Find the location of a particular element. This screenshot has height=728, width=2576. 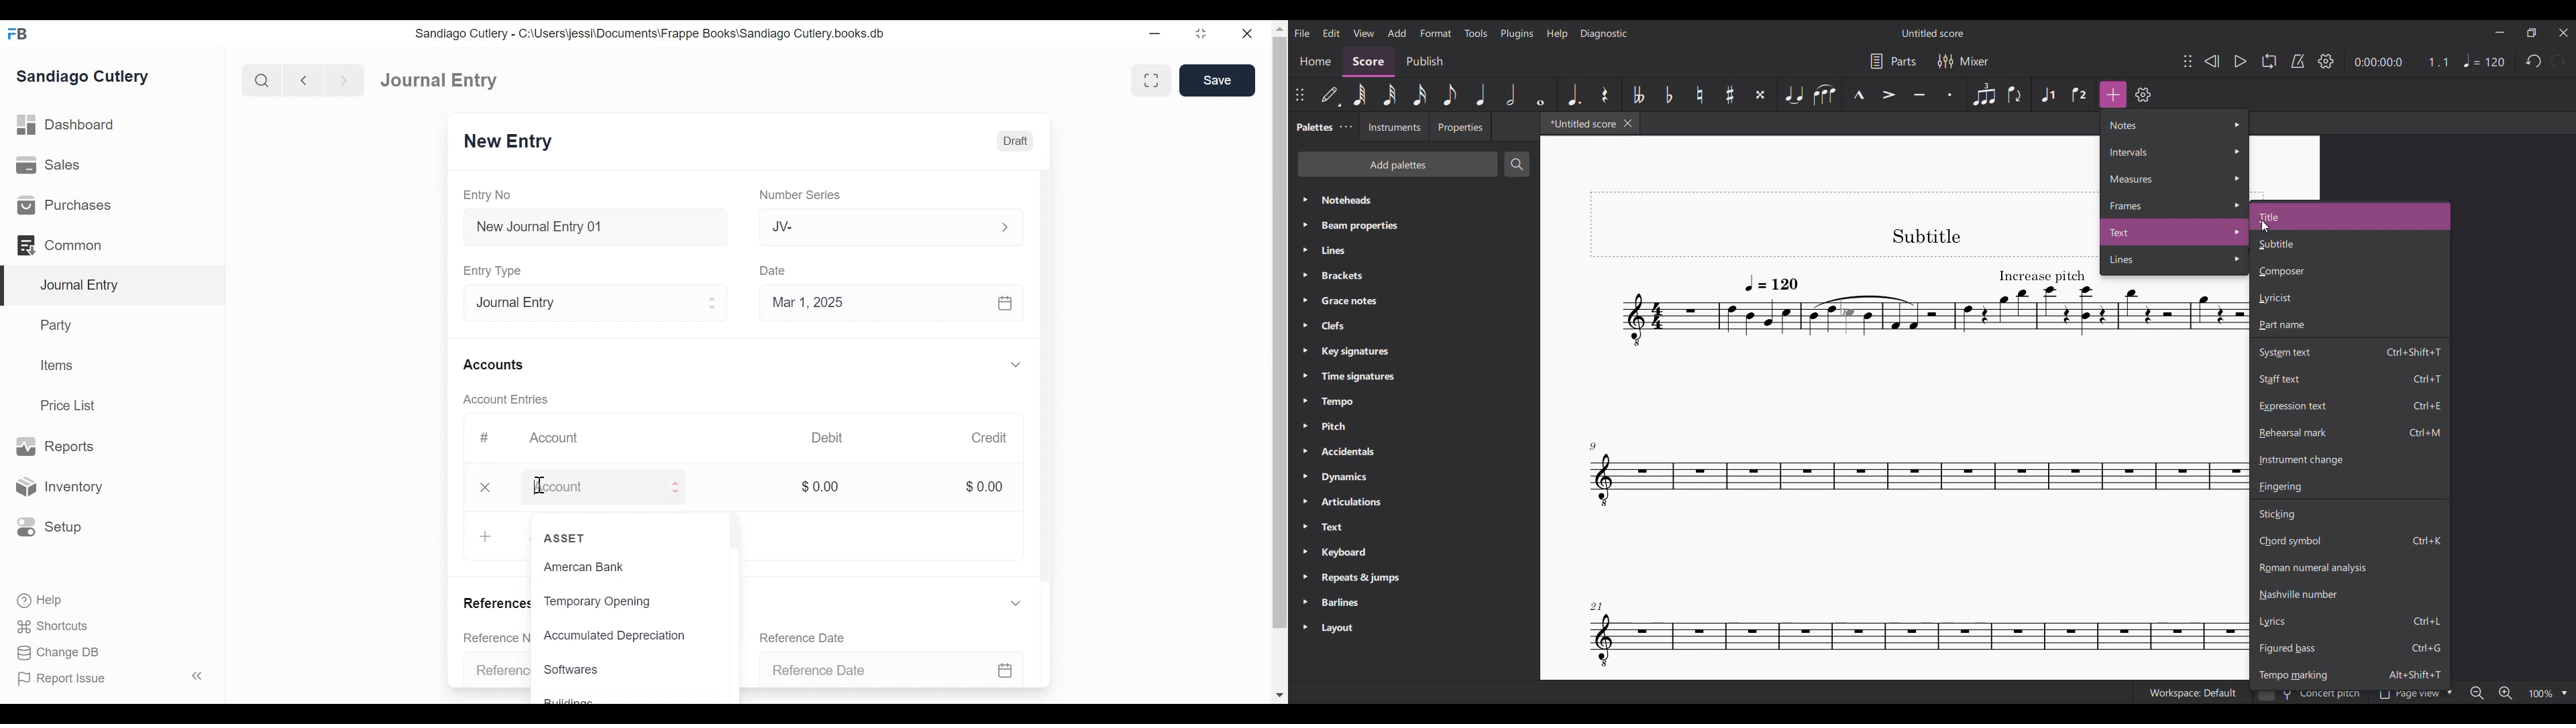

View menu  is located at coordinates (1364, 33).